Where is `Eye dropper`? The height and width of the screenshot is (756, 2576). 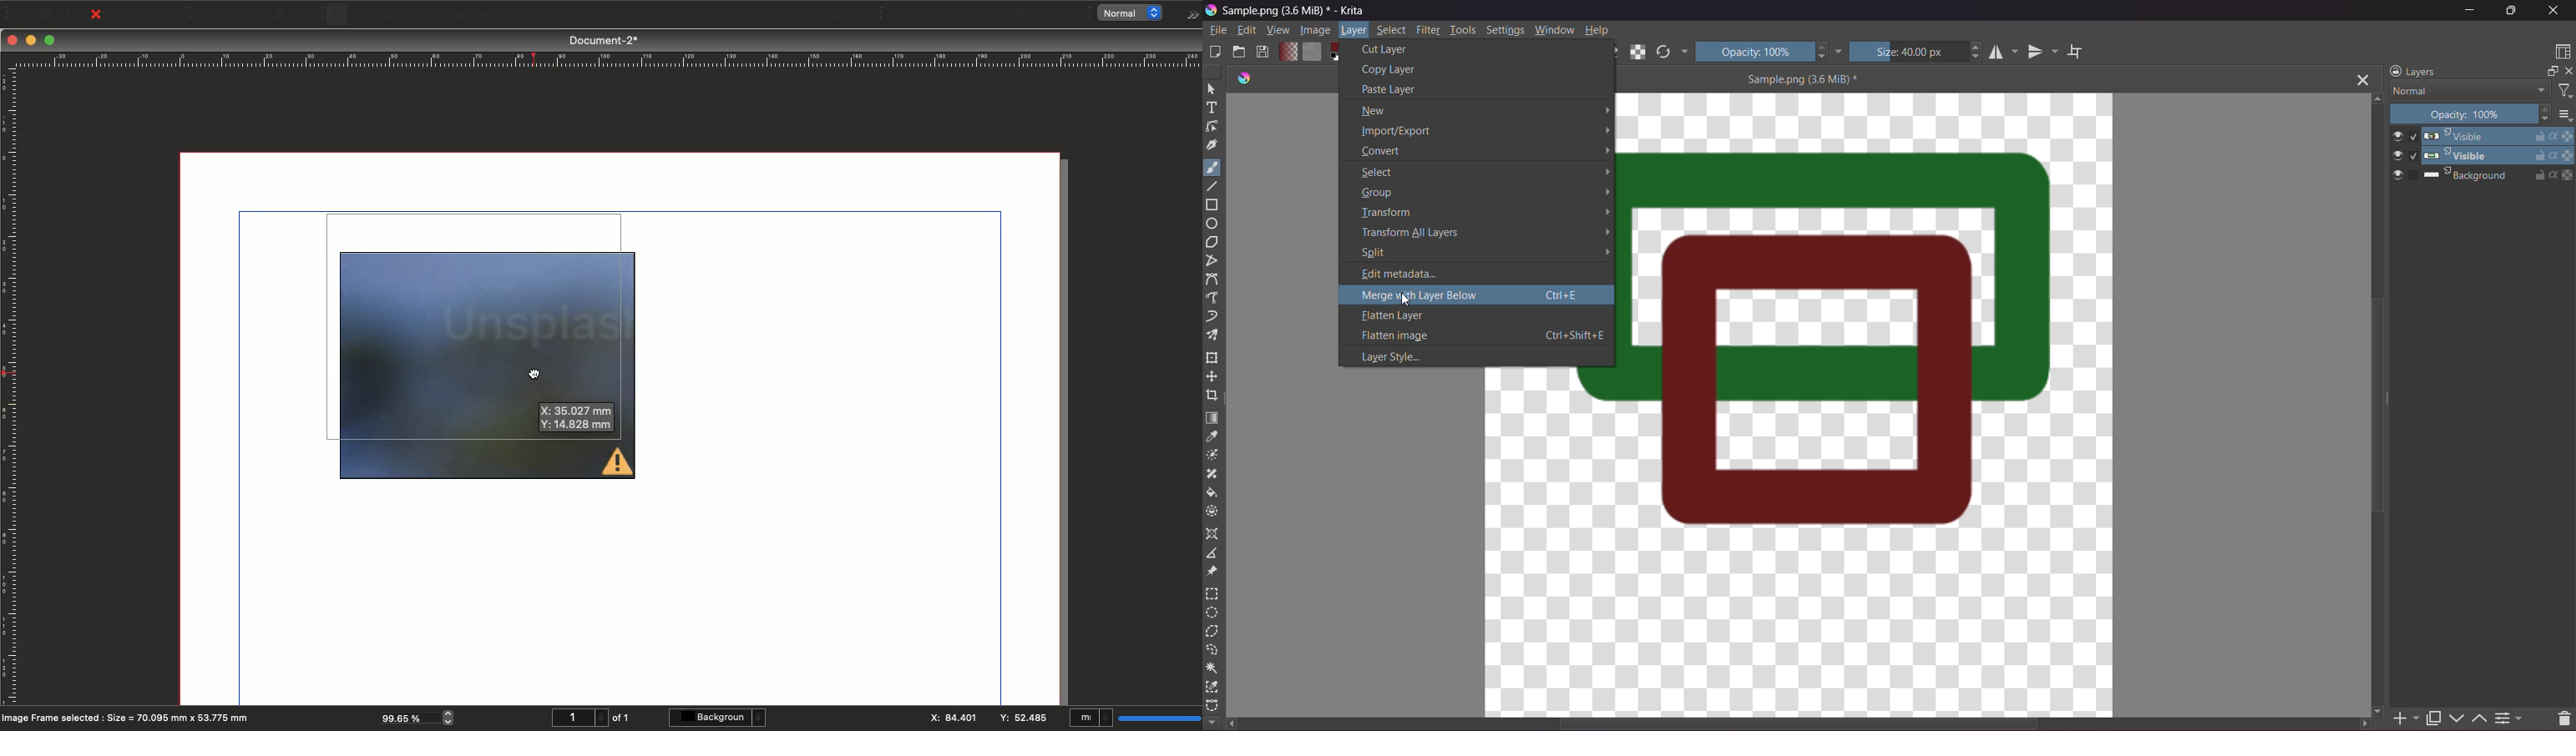
Eye dropper is located at coordinates (863, 15).